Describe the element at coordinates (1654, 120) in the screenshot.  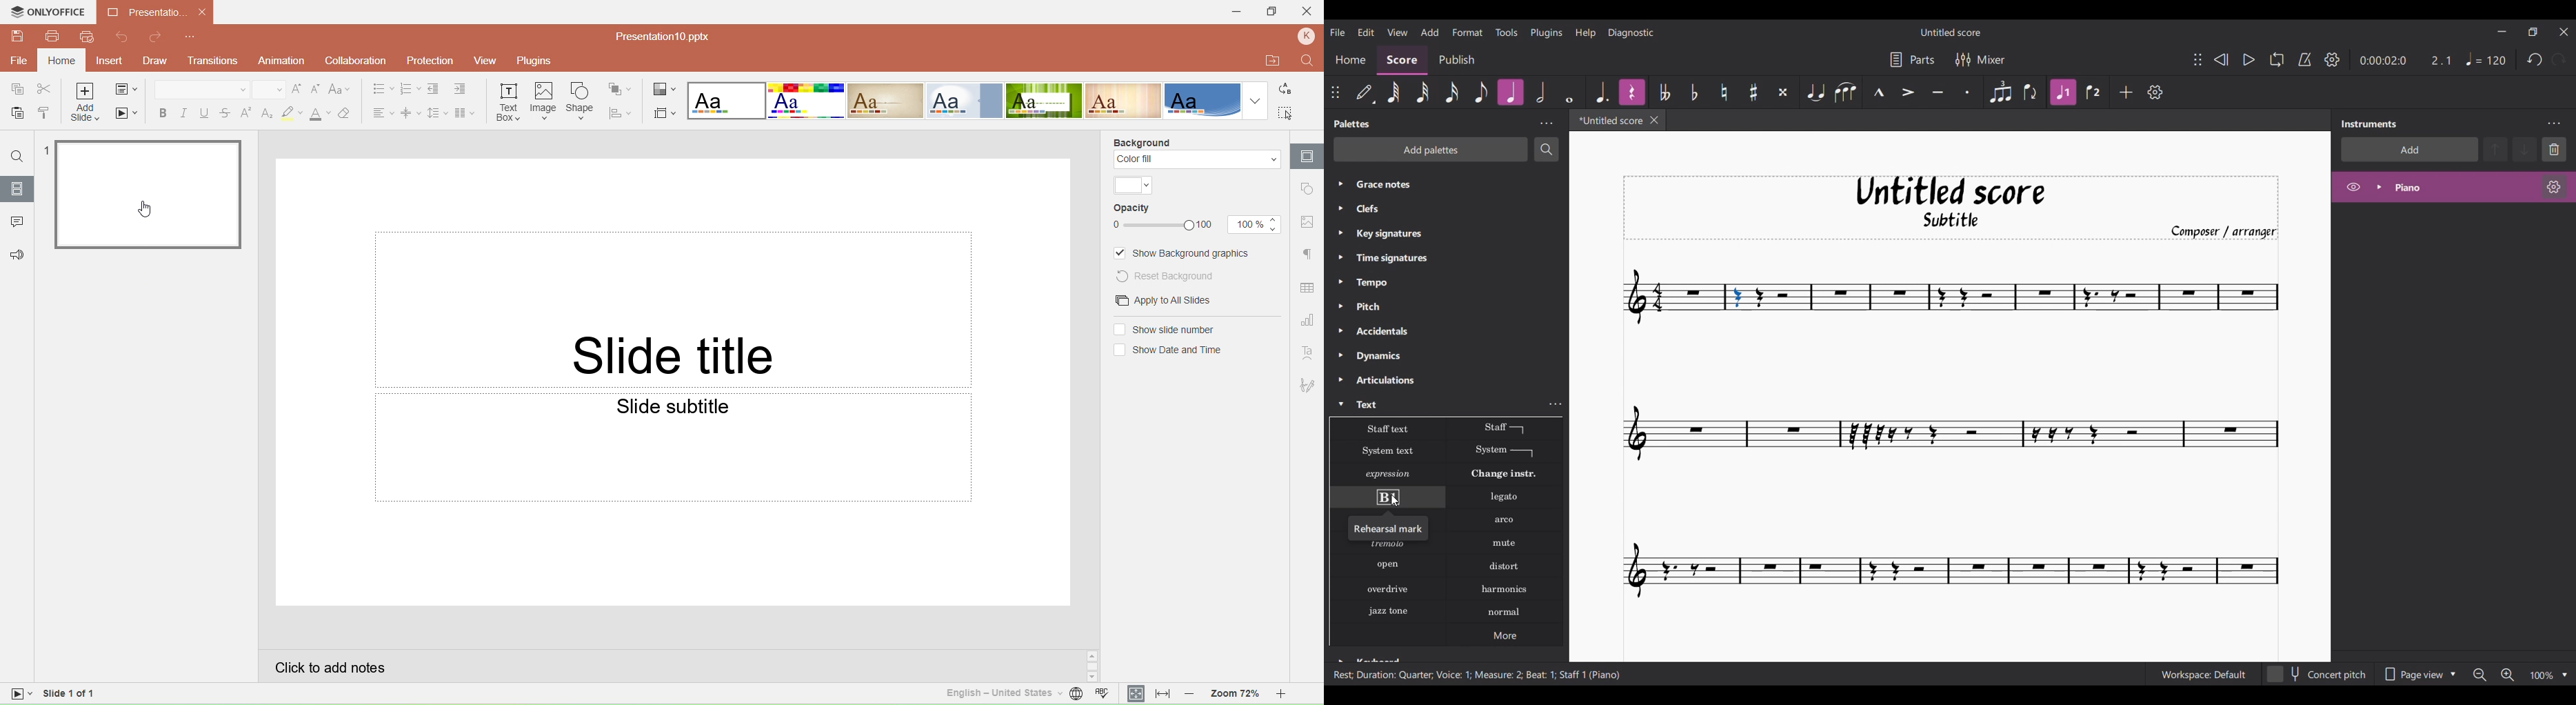
I see `Close tab` at that location.